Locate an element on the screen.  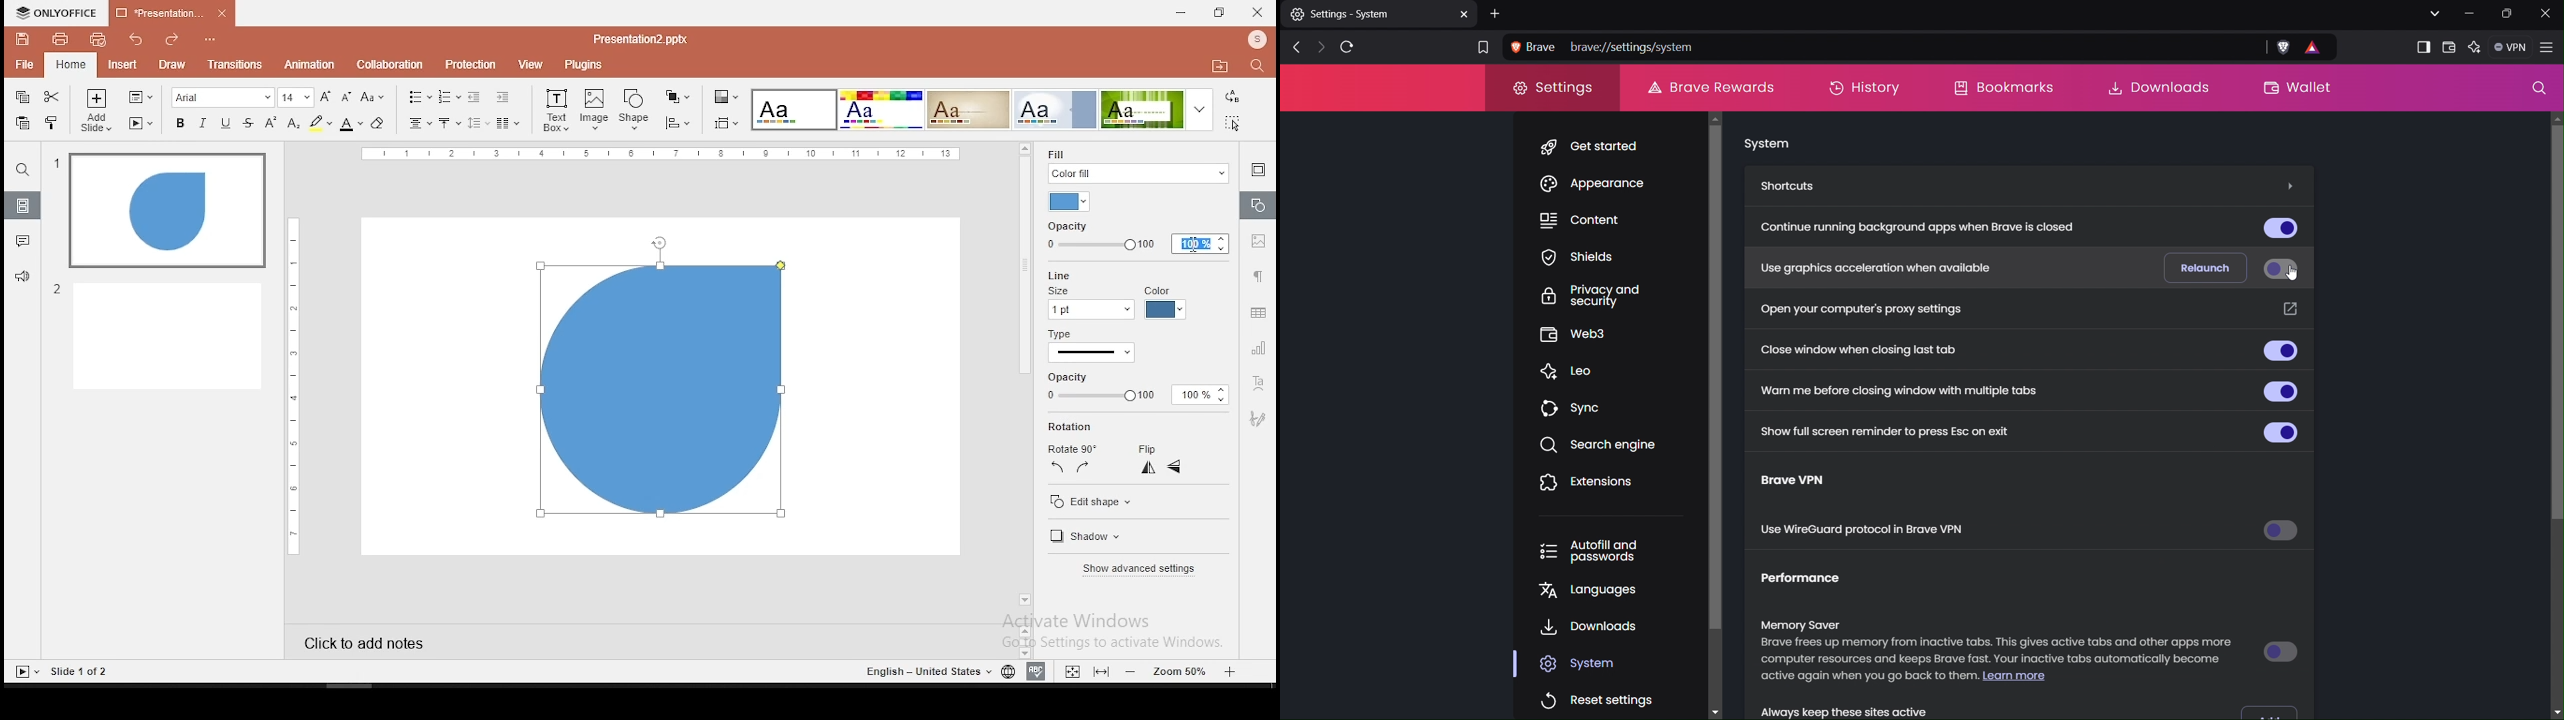
Always keep these sites active is located at coordinates (1869, 709).